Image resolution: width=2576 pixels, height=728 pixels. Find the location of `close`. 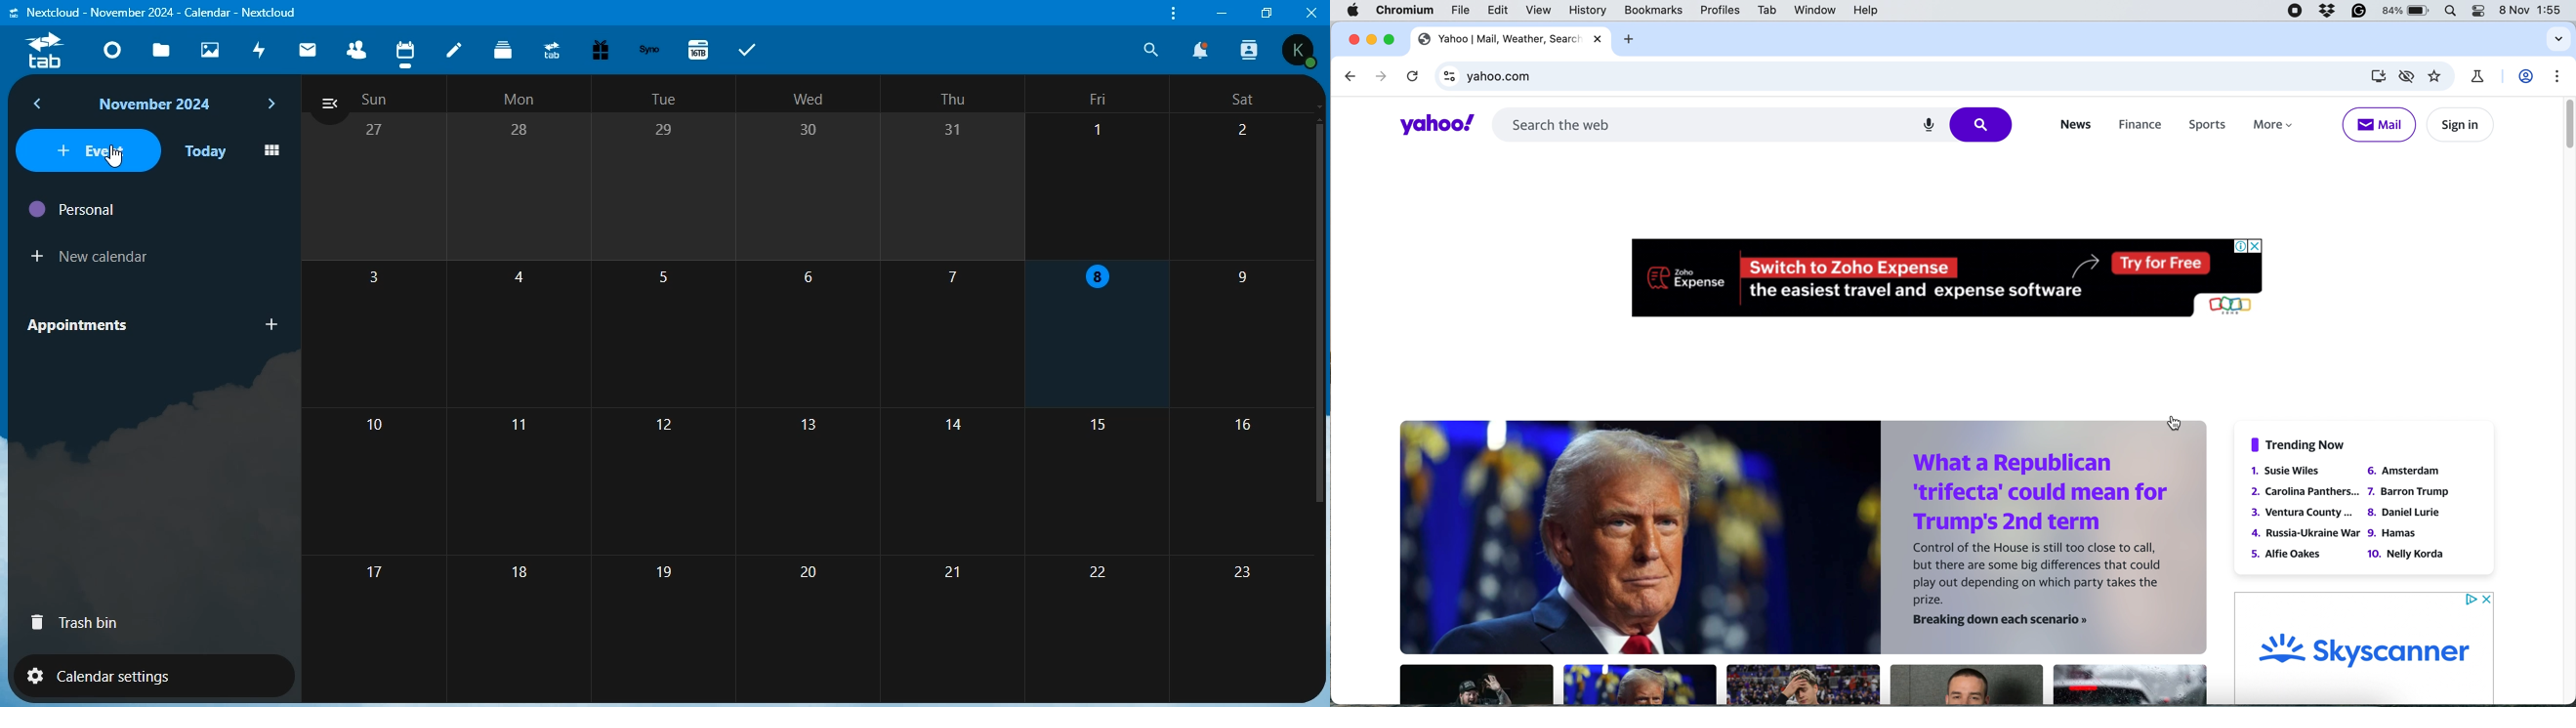

close is located at coordinates (1352, 39).